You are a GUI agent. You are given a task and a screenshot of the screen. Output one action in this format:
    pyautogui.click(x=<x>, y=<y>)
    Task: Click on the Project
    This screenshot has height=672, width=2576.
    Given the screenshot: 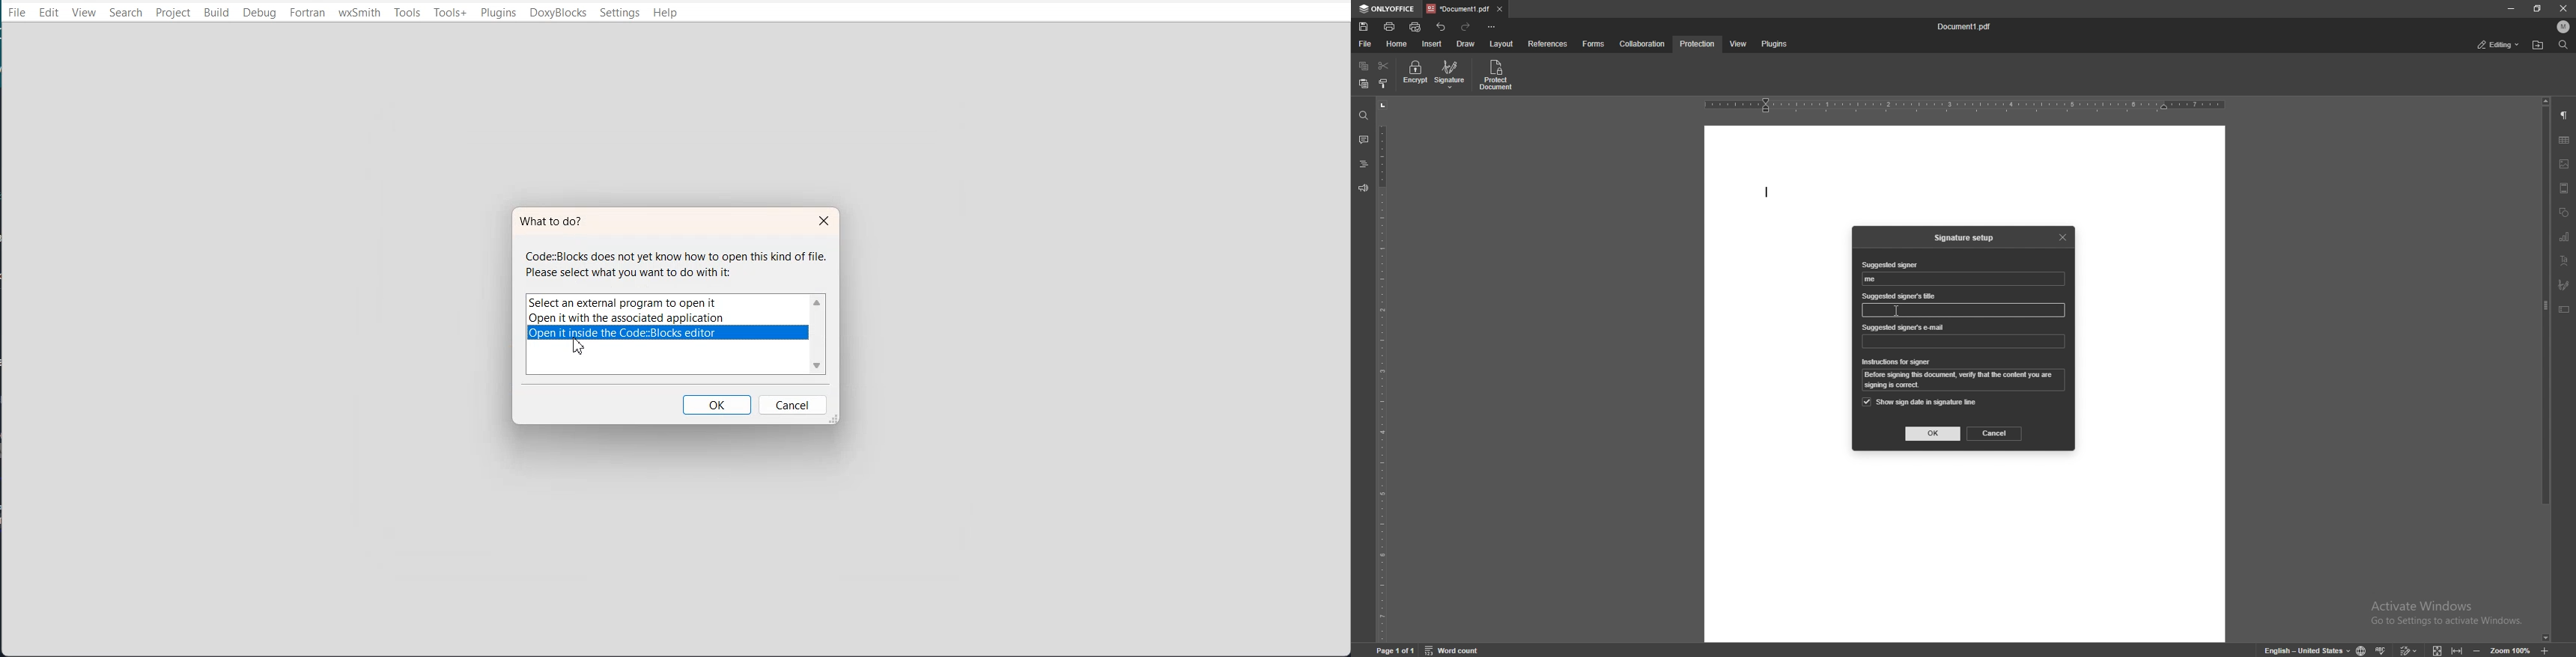 What is the action you would take?
    pyautogui.click(x=172, y=13)
    